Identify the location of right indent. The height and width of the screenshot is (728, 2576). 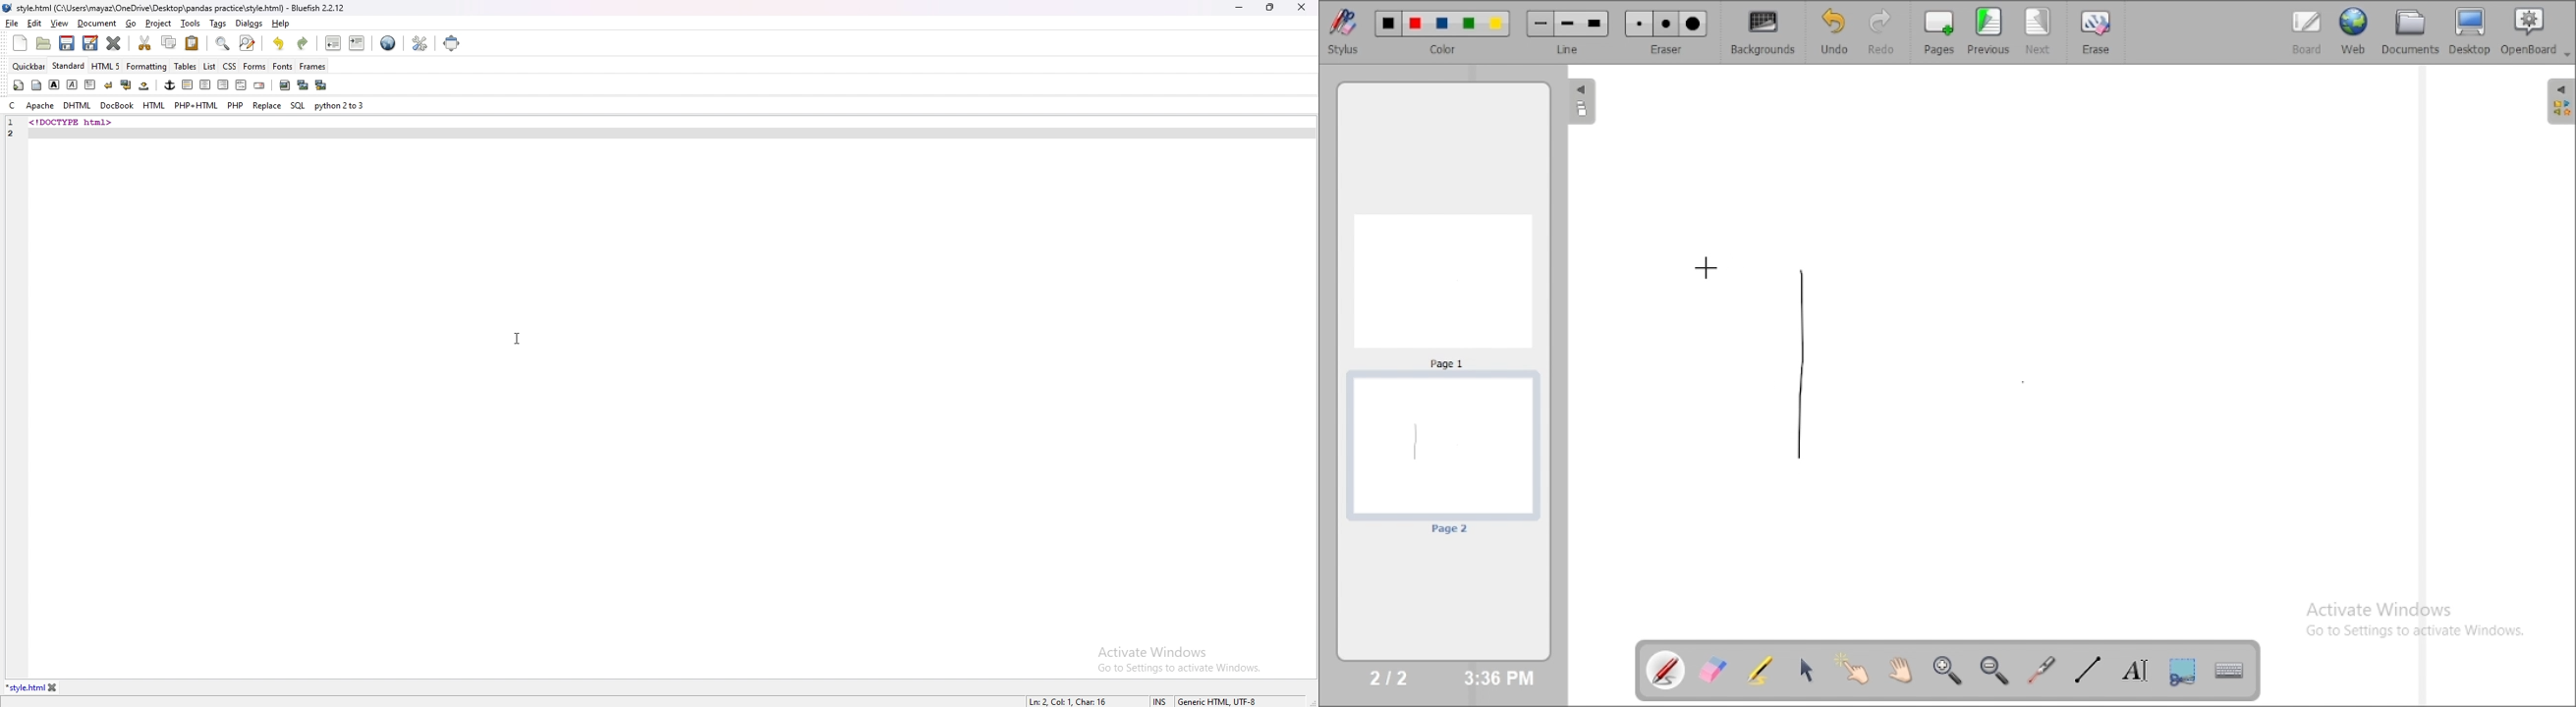
(221, 84).